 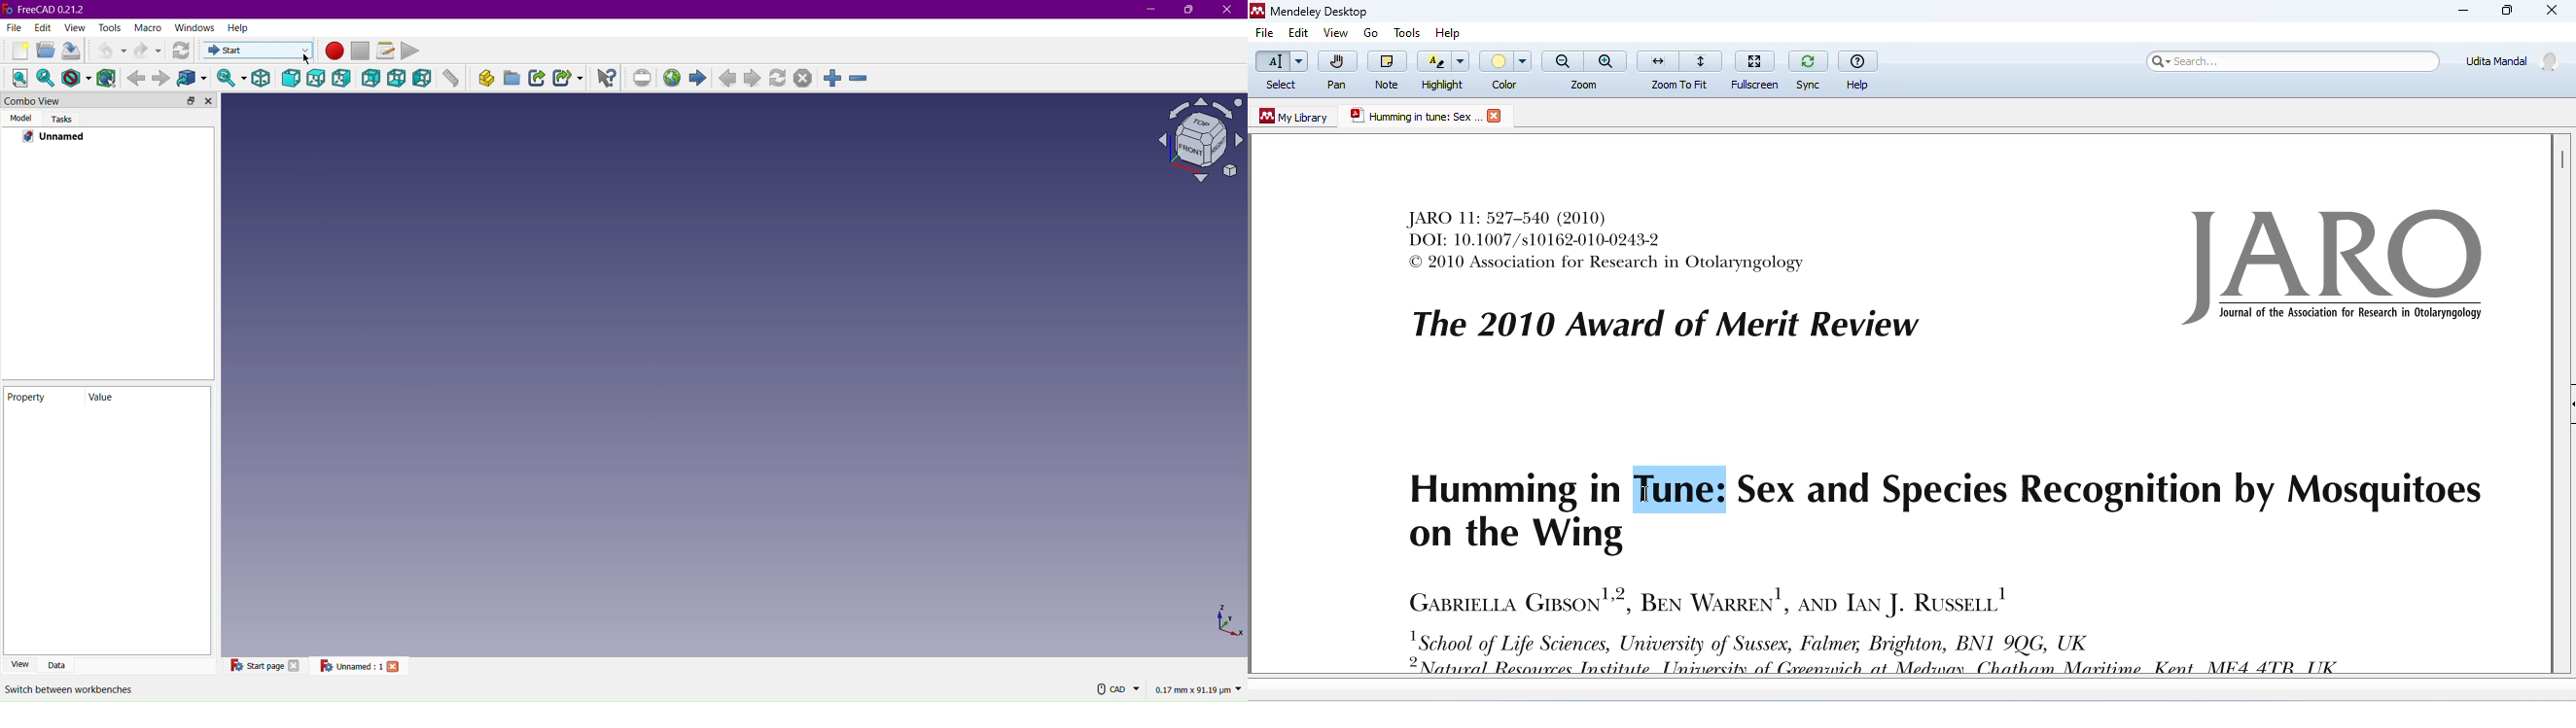 I want to click on File, so click(x=12, y=29).